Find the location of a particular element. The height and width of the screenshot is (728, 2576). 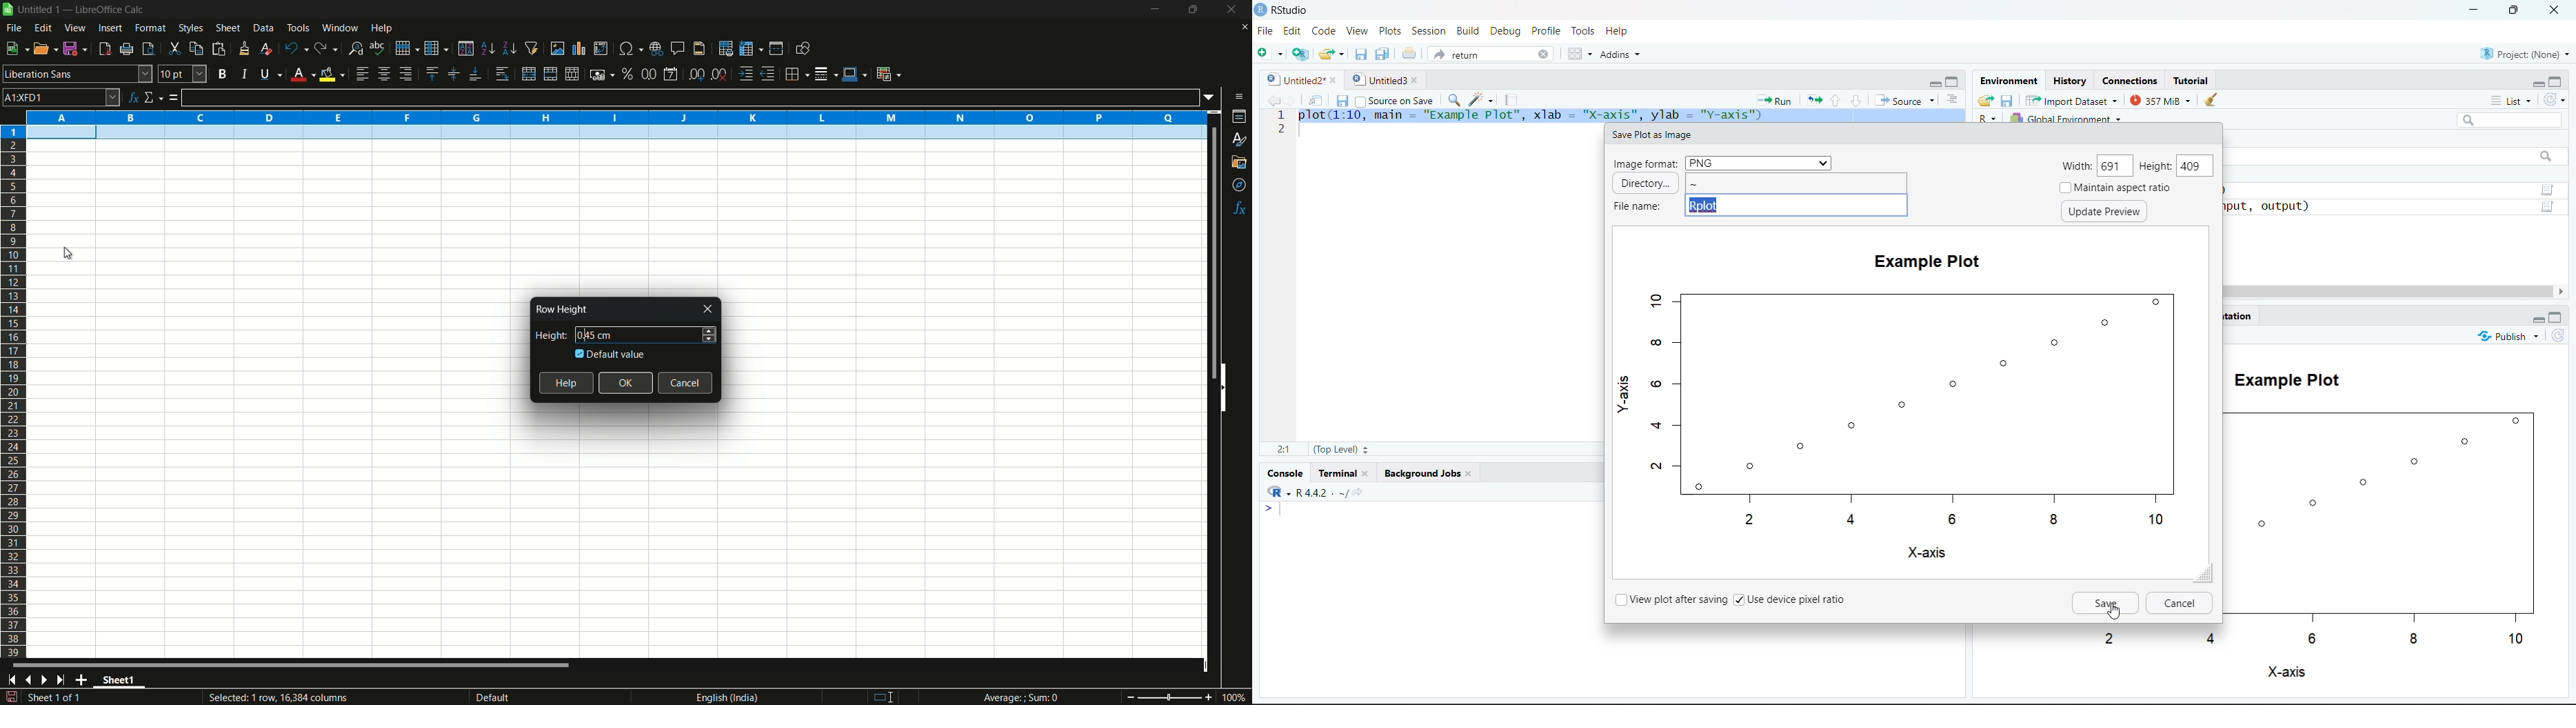

format as currency is located at coordinates (602, 74).